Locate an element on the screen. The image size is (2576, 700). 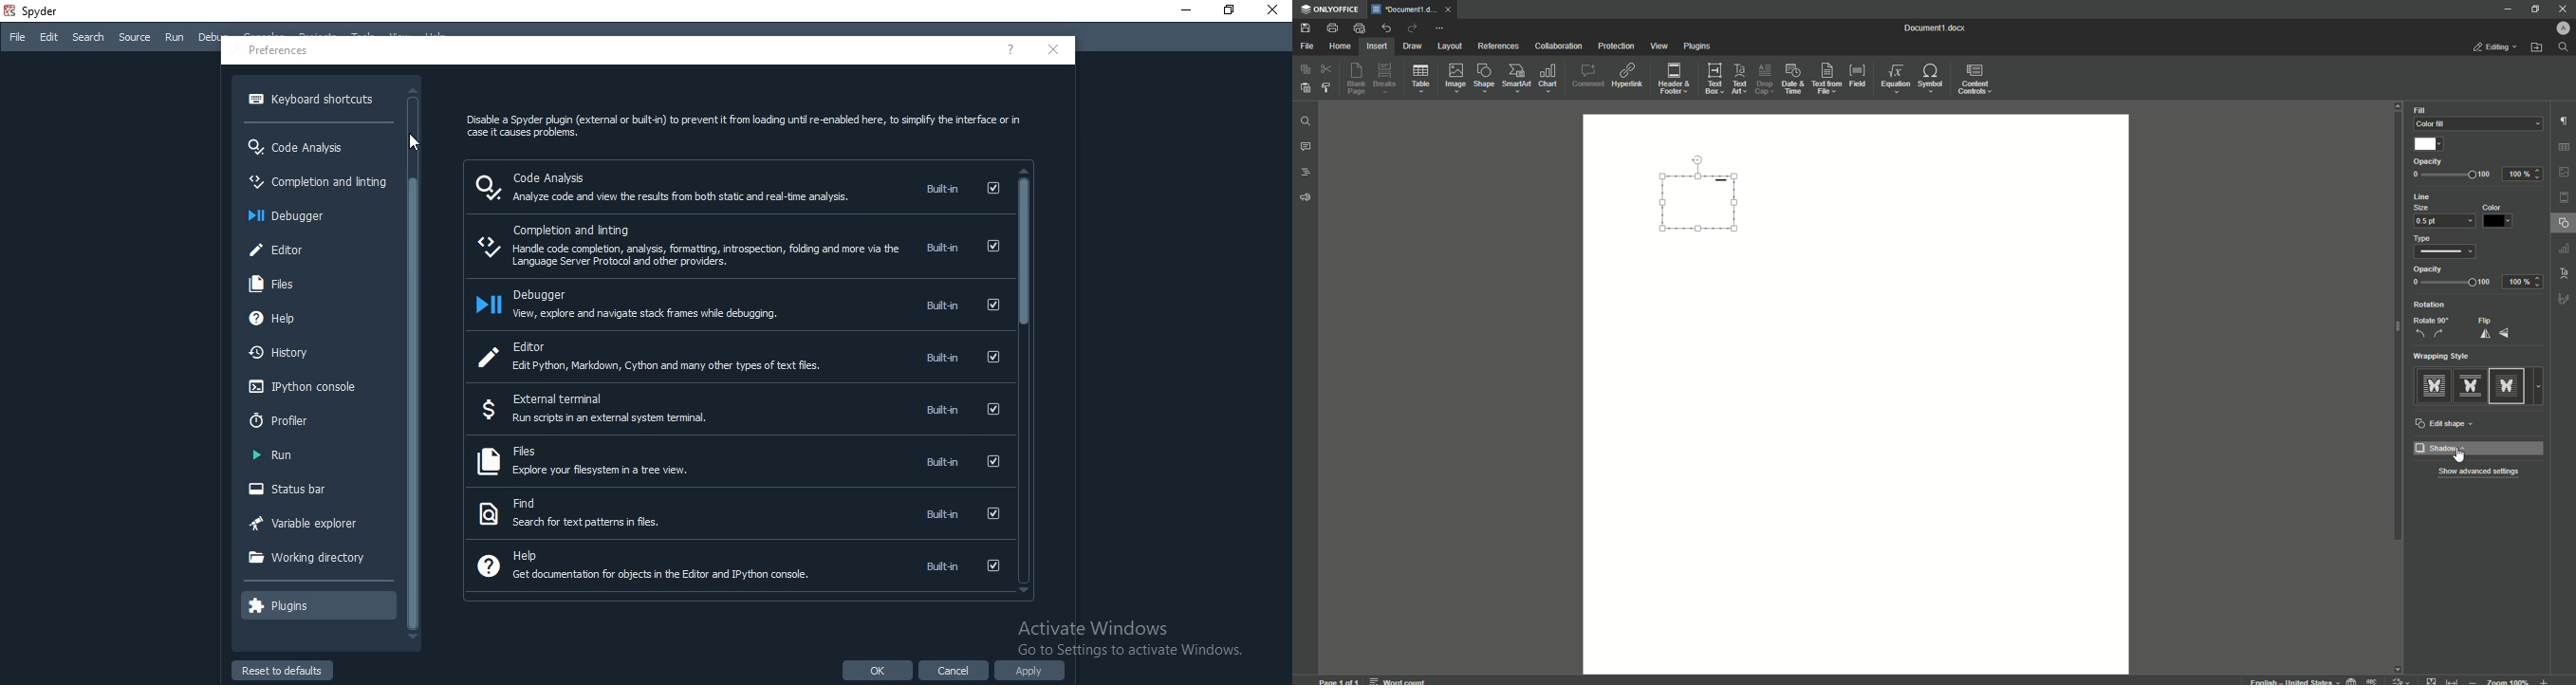
100% is located at coordinates (2523, 282).